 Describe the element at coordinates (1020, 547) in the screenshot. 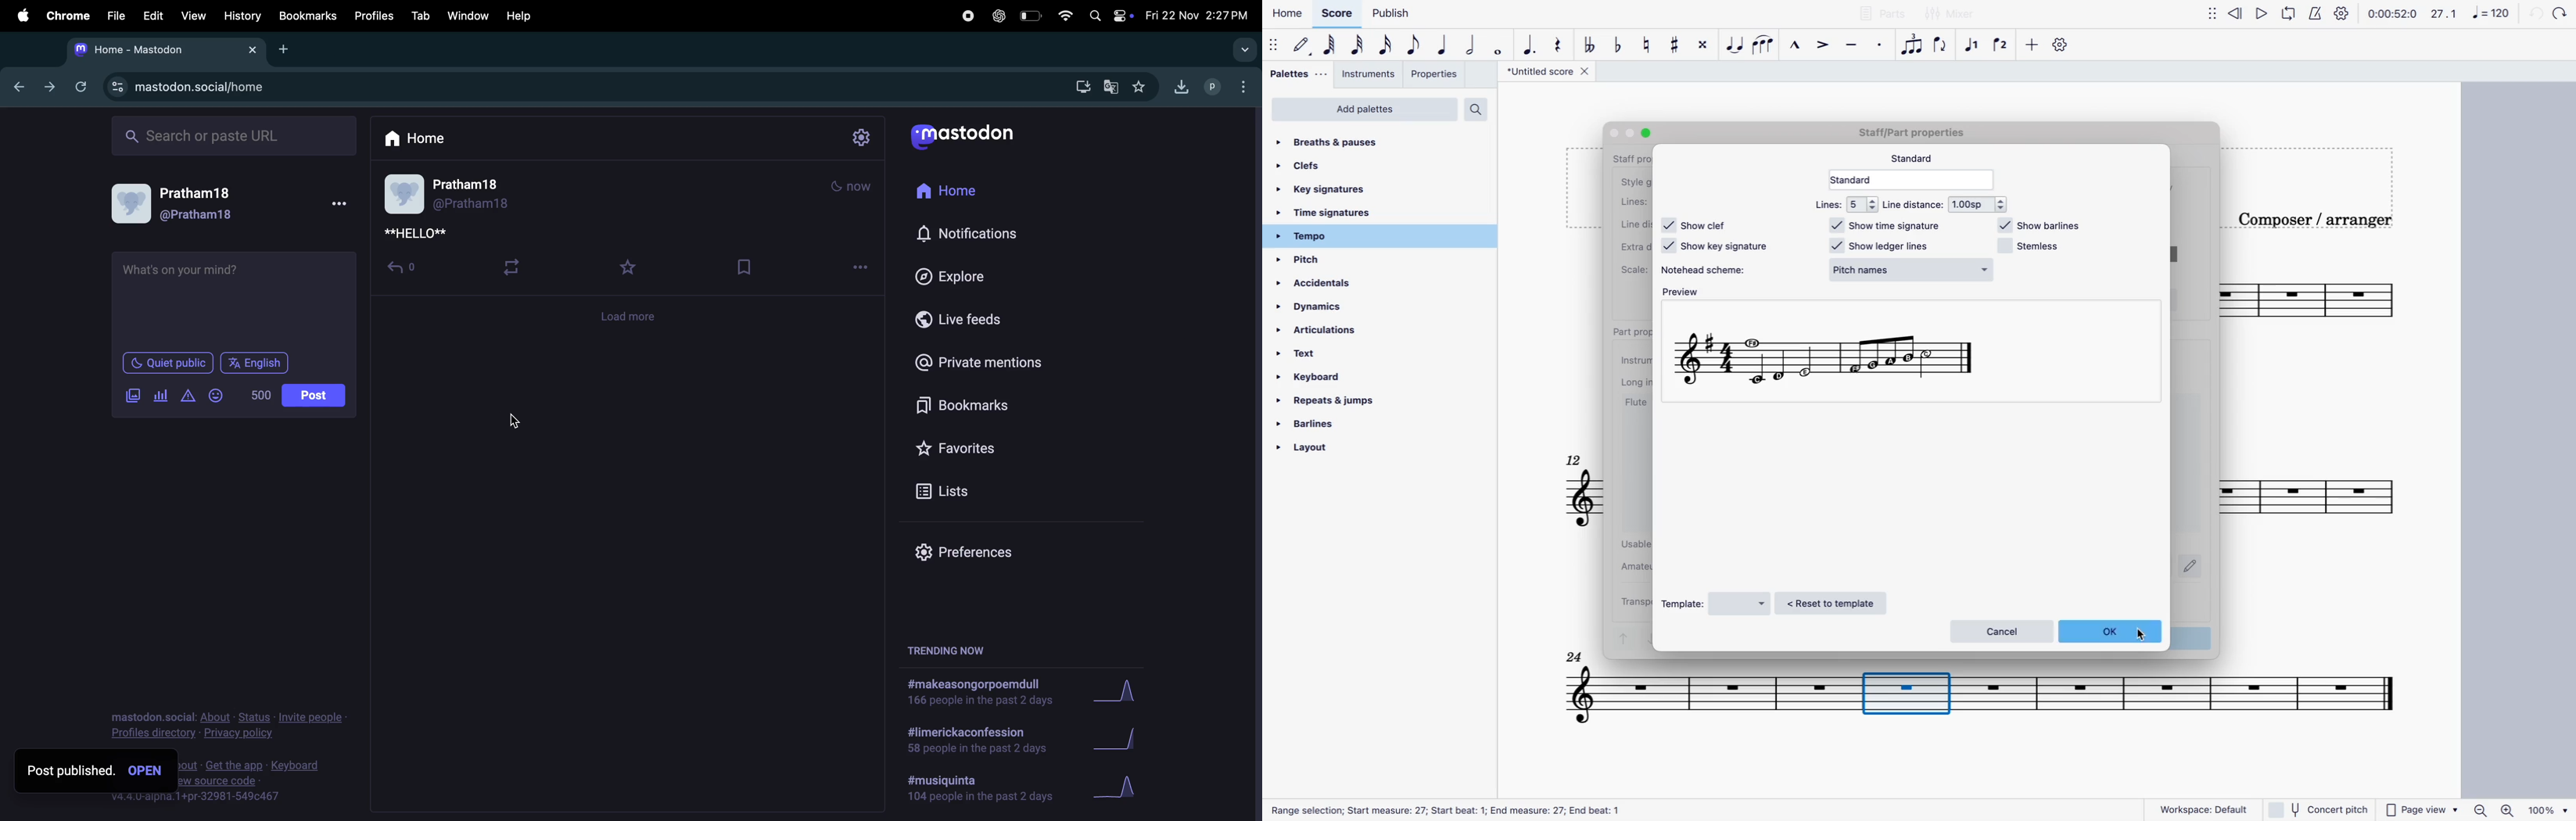

I see `preference` at that location.